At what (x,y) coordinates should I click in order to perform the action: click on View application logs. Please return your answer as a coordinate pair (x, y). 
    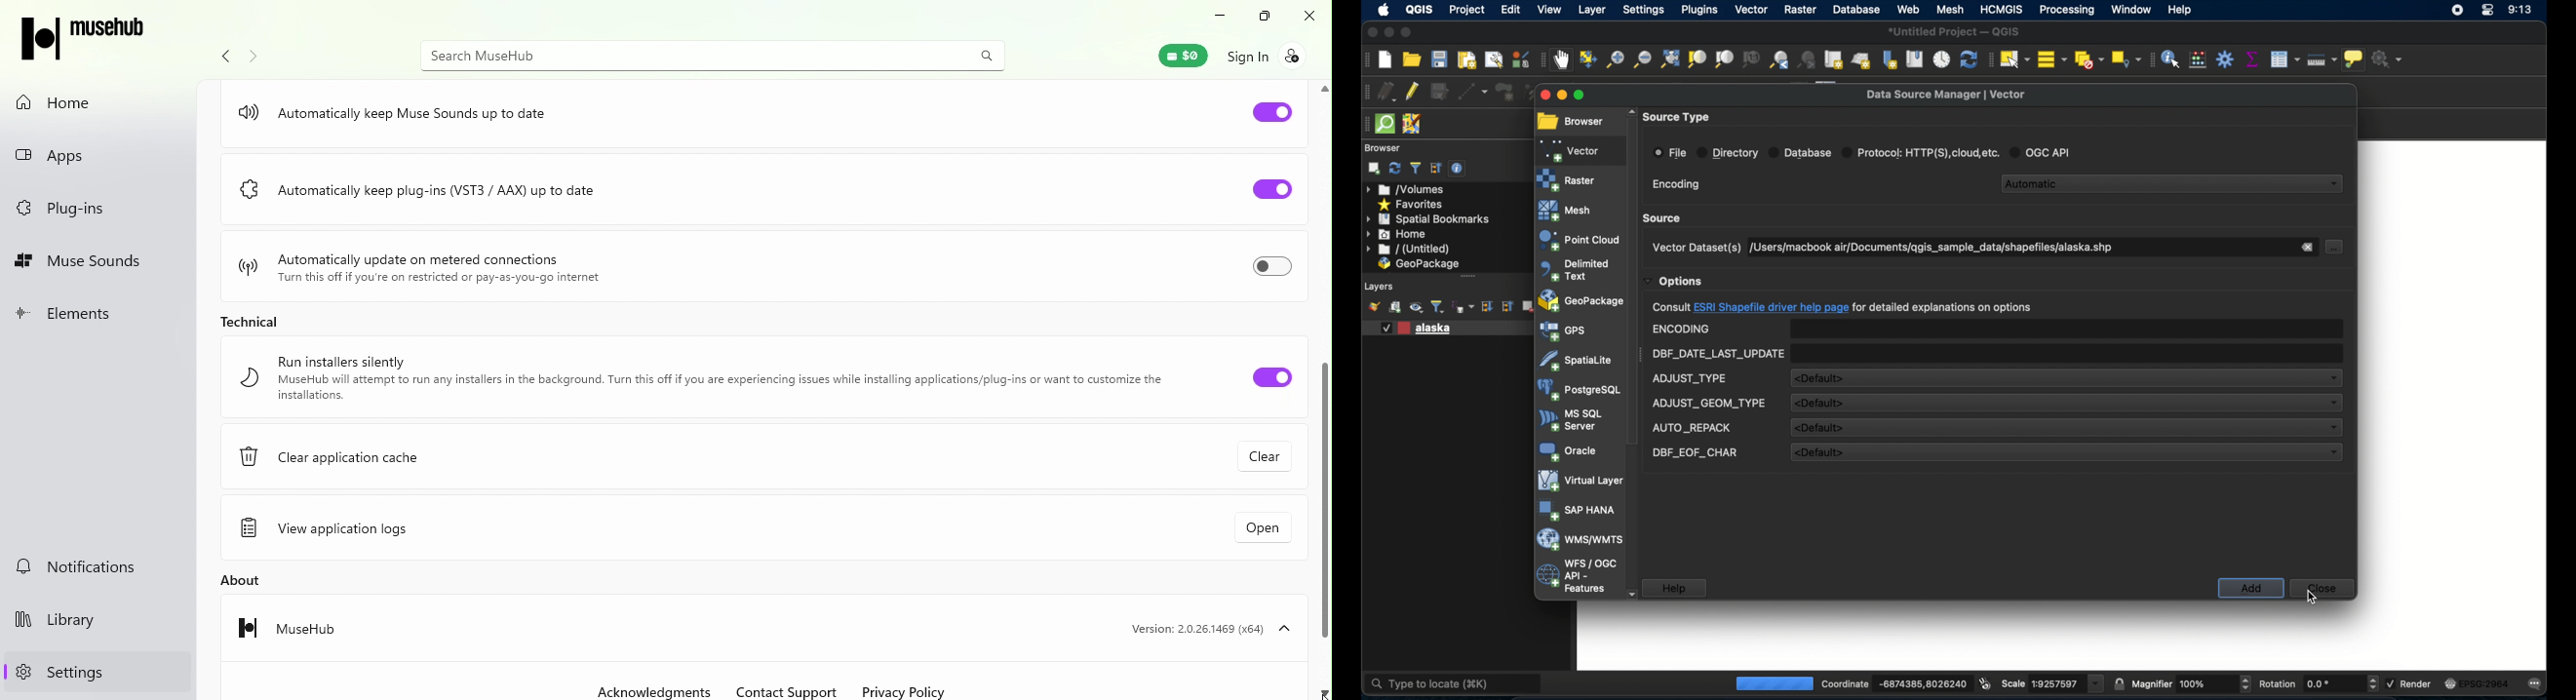
    Looking at the image, I should click on (339, 531).